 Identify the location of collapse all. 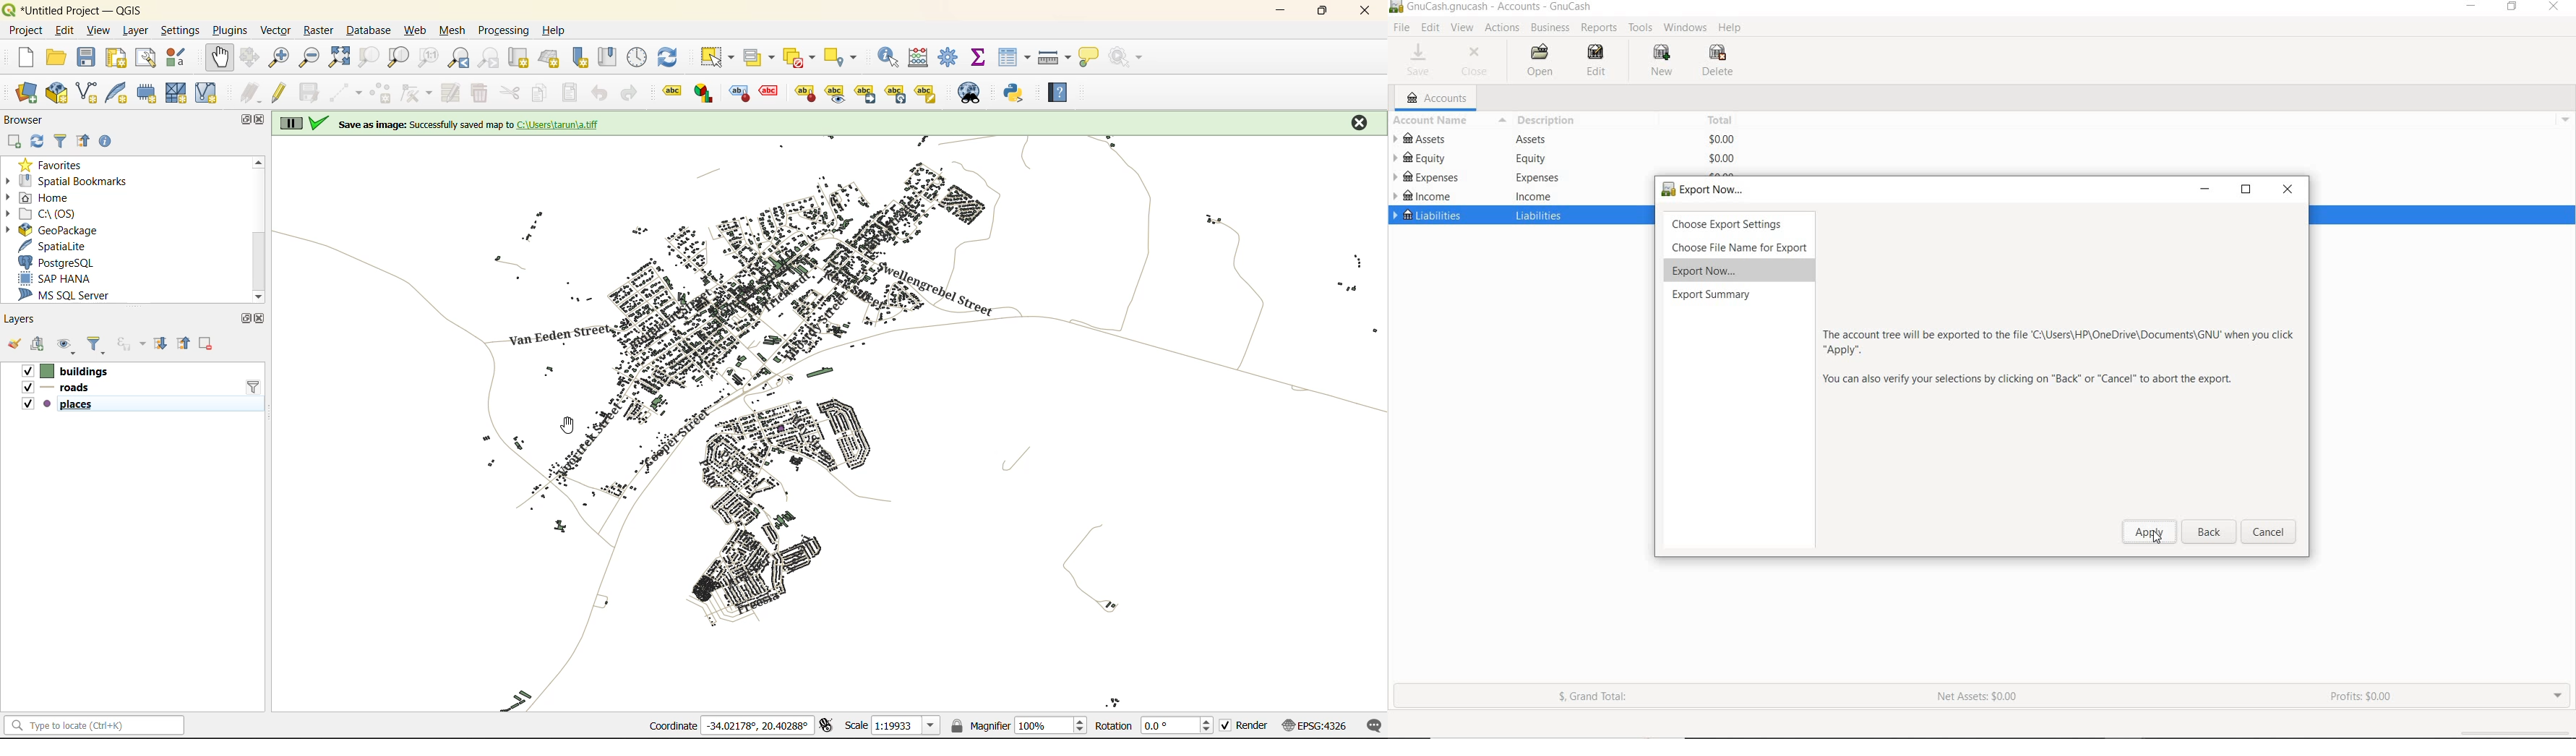
(183, 345).